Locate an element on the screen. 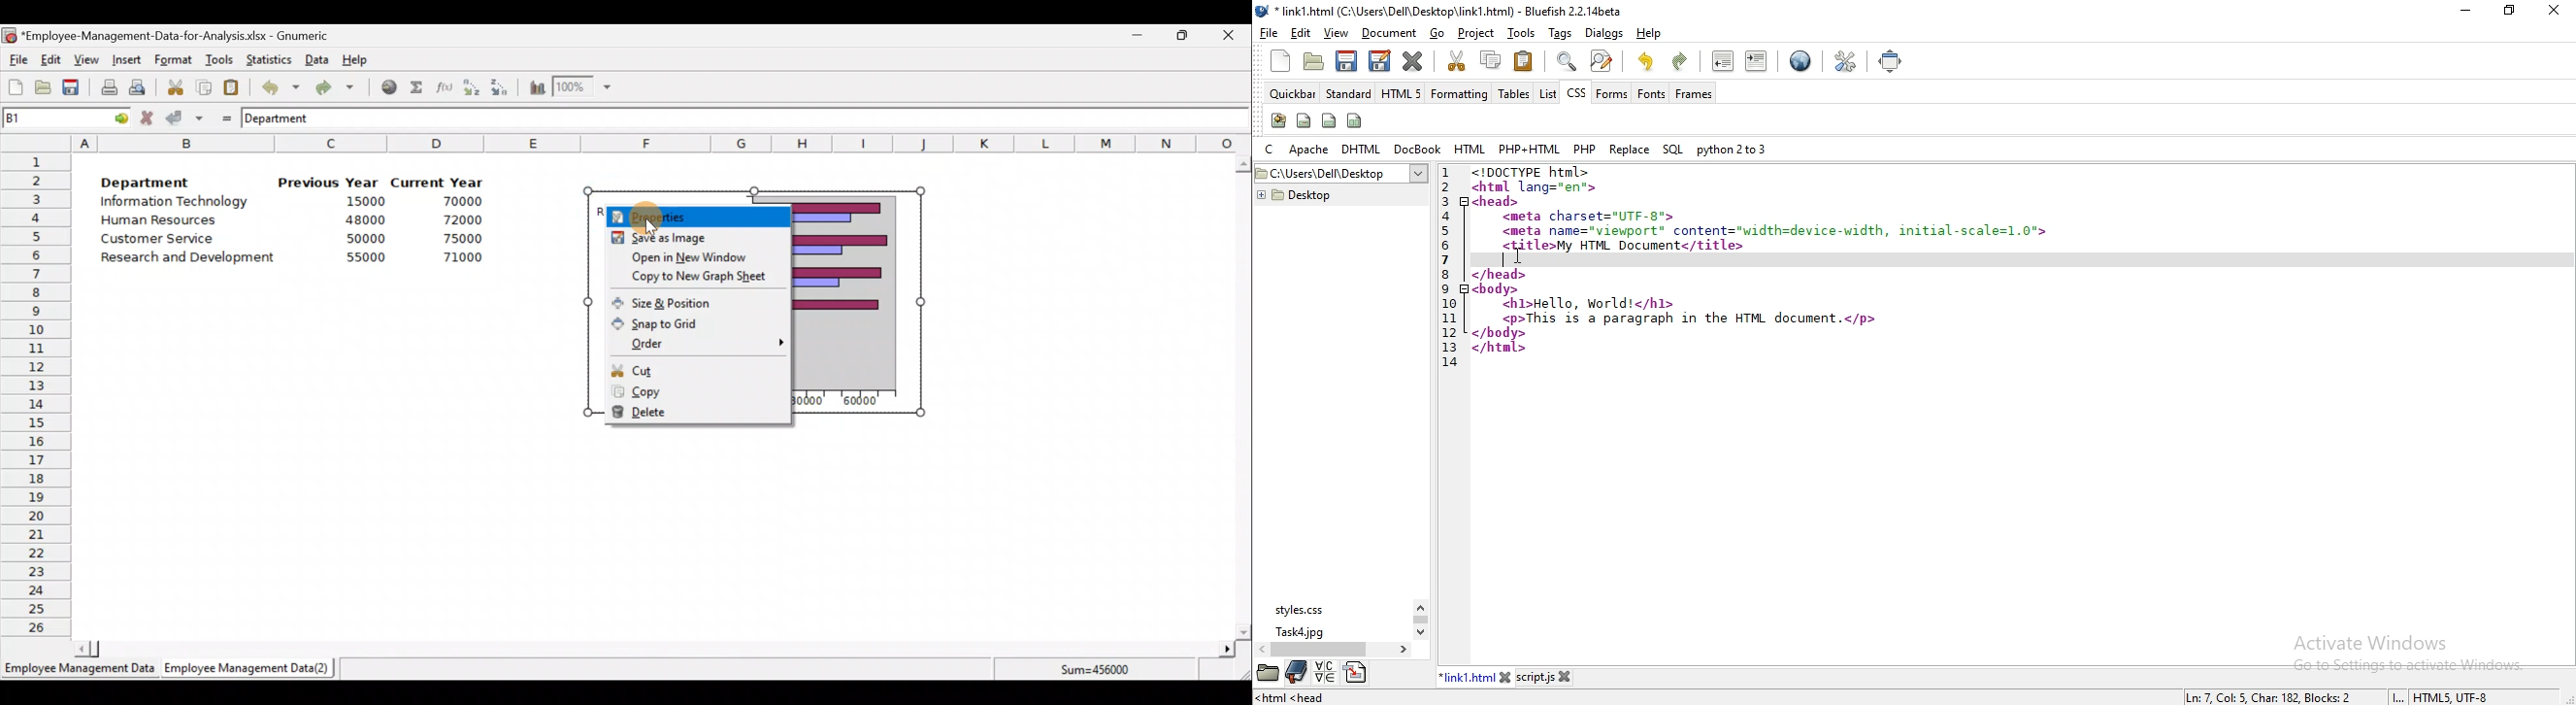 This screenshot has width=2576, height=728. advanced find and replace is located at coordinates (1602, 60).